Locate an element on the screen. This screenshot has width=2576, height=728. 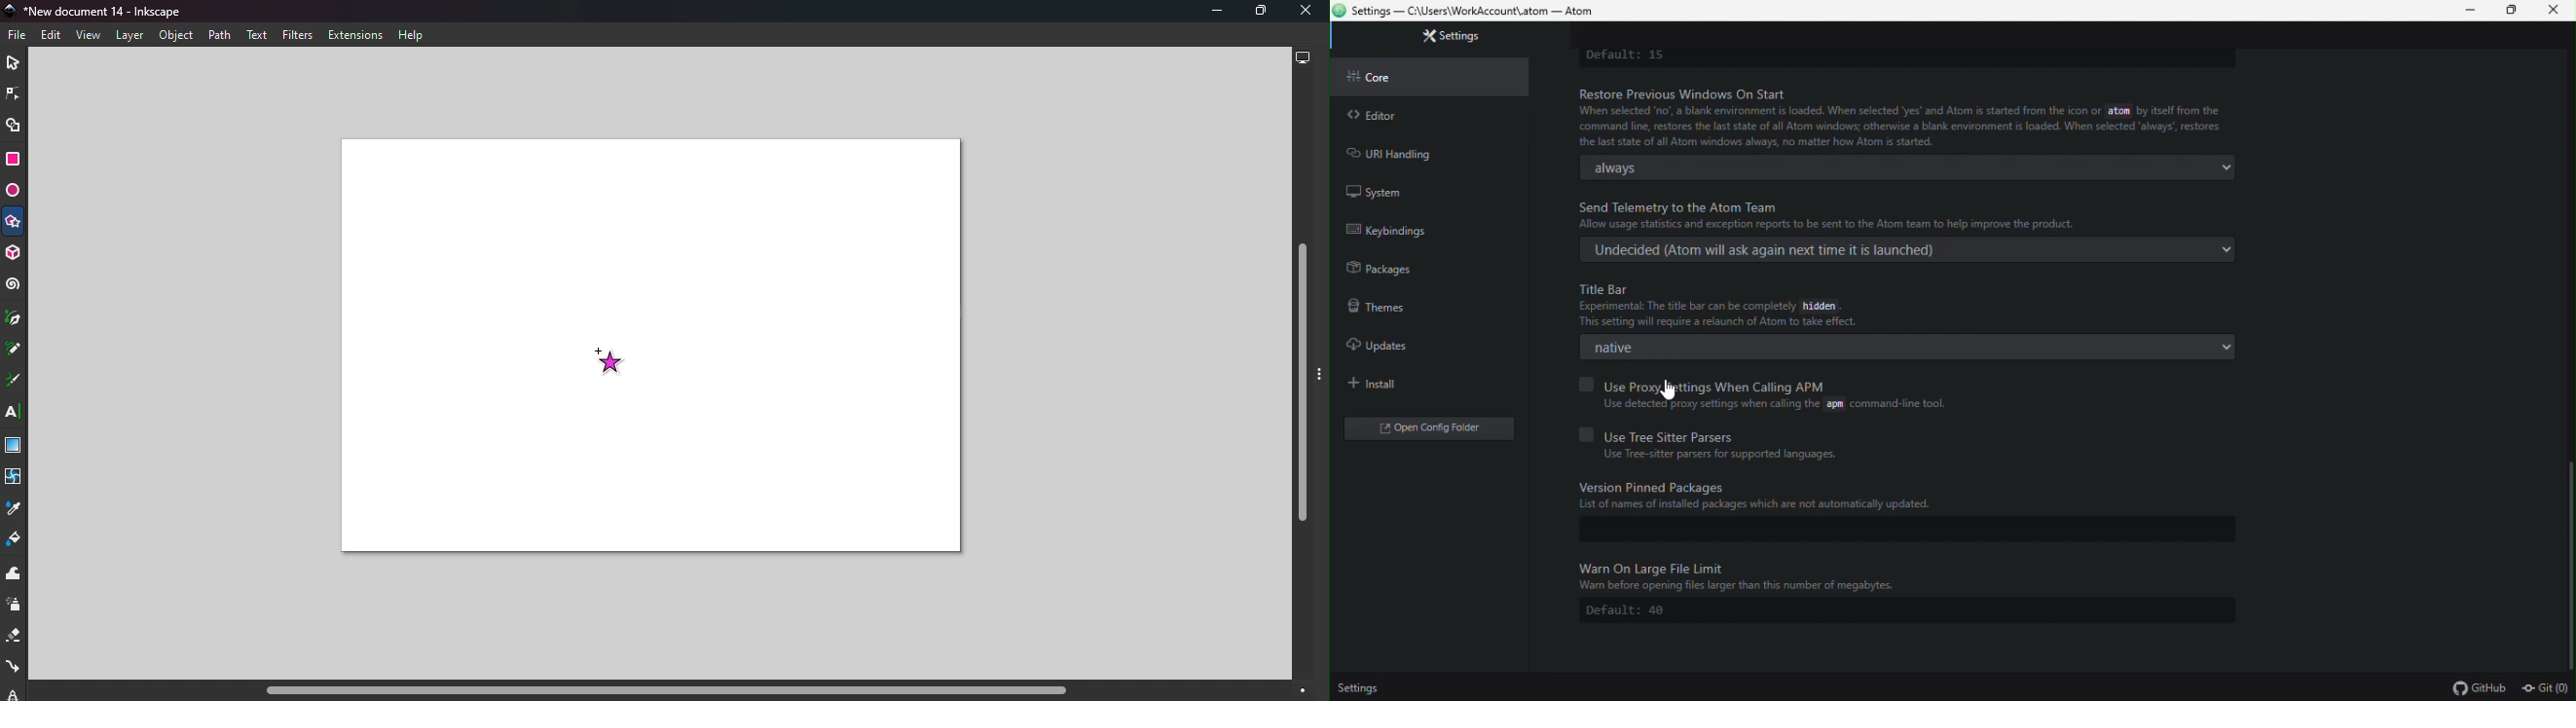
Tweak tool is located at coordinates (17, 574).